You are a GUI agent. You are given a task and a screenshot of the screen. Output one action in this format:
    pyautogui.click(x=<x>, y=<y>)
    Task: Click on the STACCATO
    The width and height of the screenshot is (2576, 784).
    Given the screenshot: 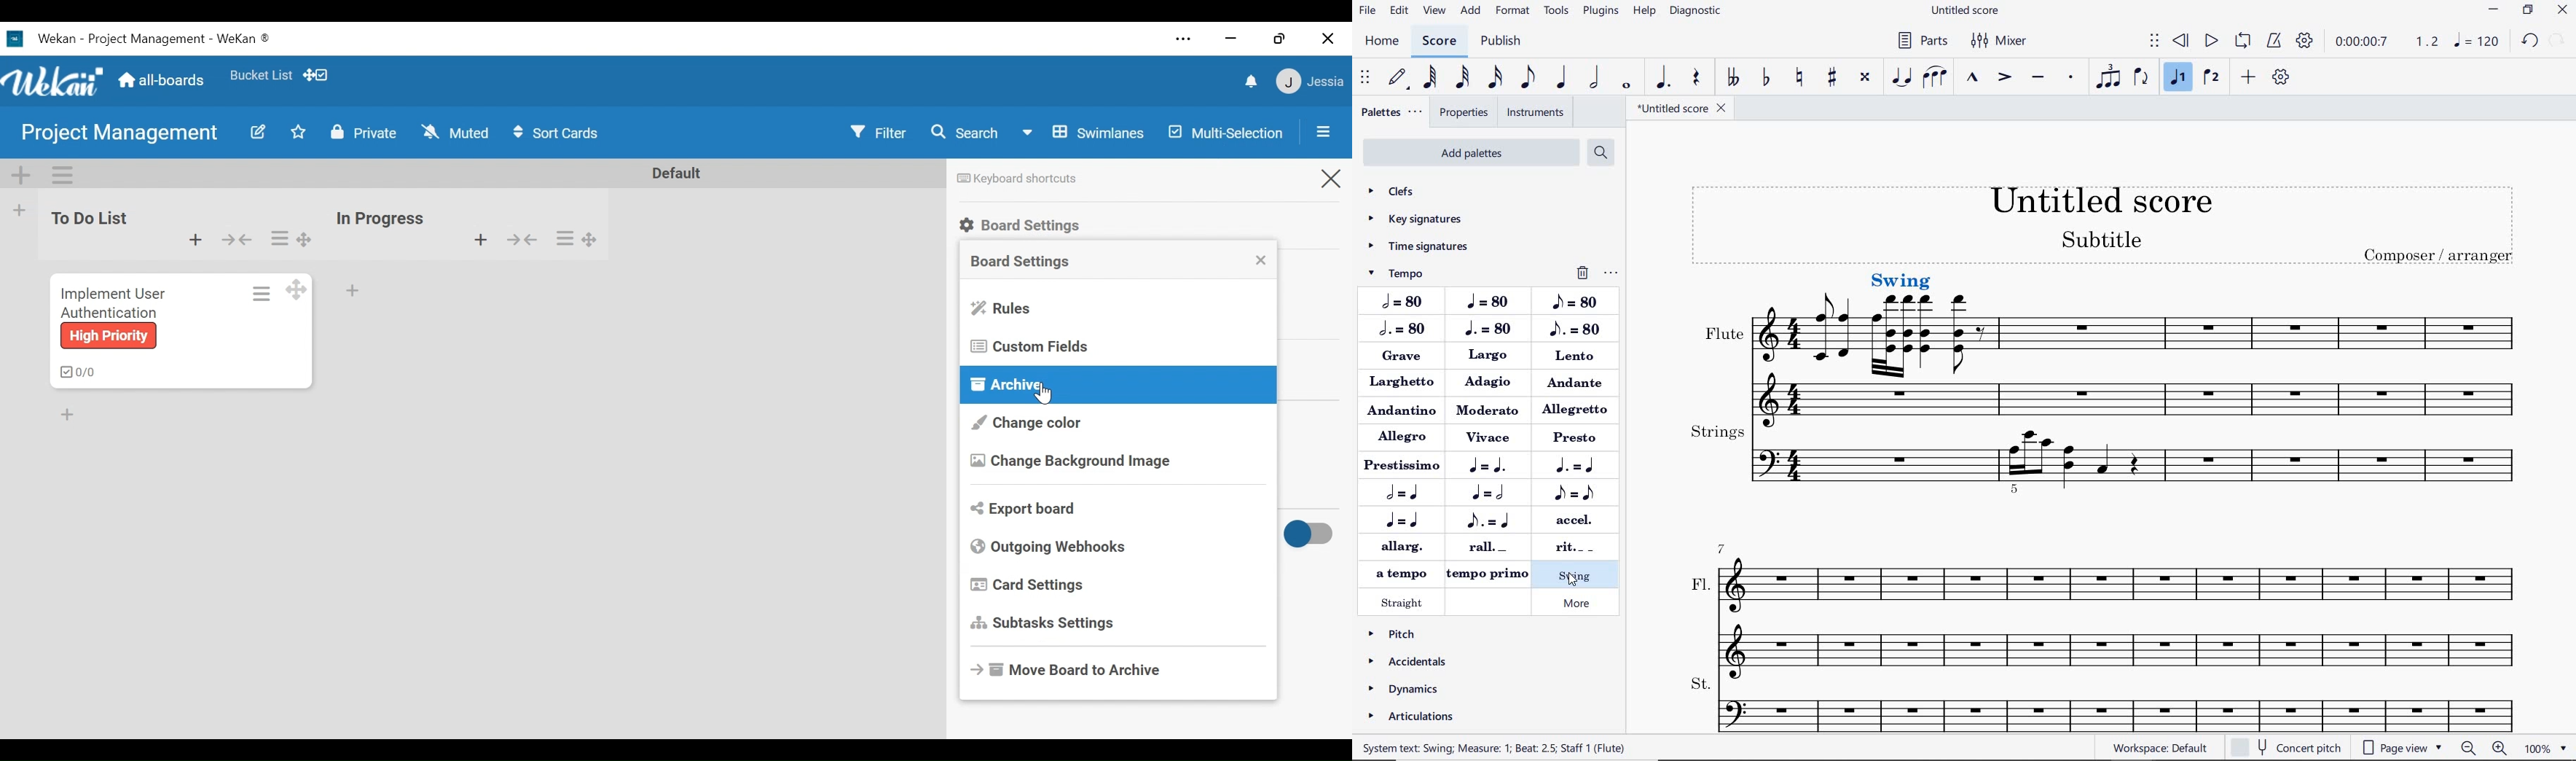 What is the action you would take?
    pyautogui.click(x=2071, y=78)
    